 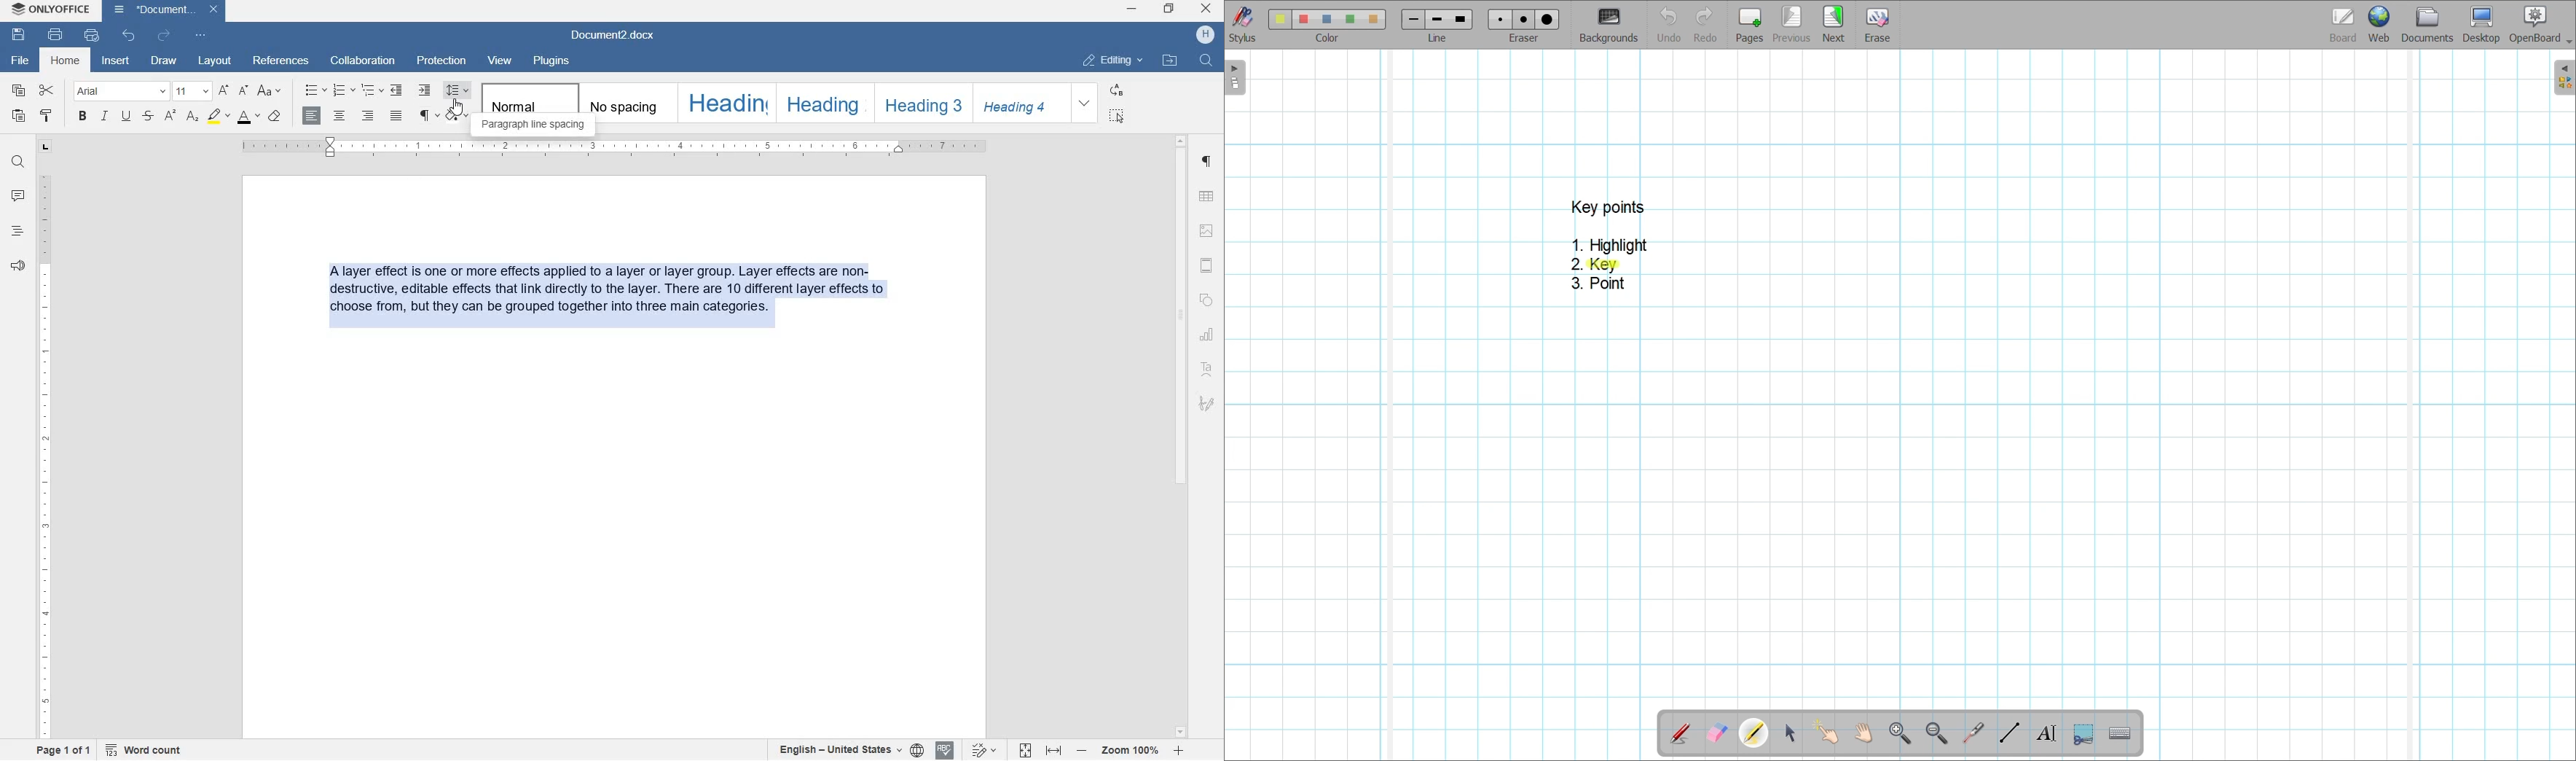 I want to click on track changes, so click(x=985, y=750).